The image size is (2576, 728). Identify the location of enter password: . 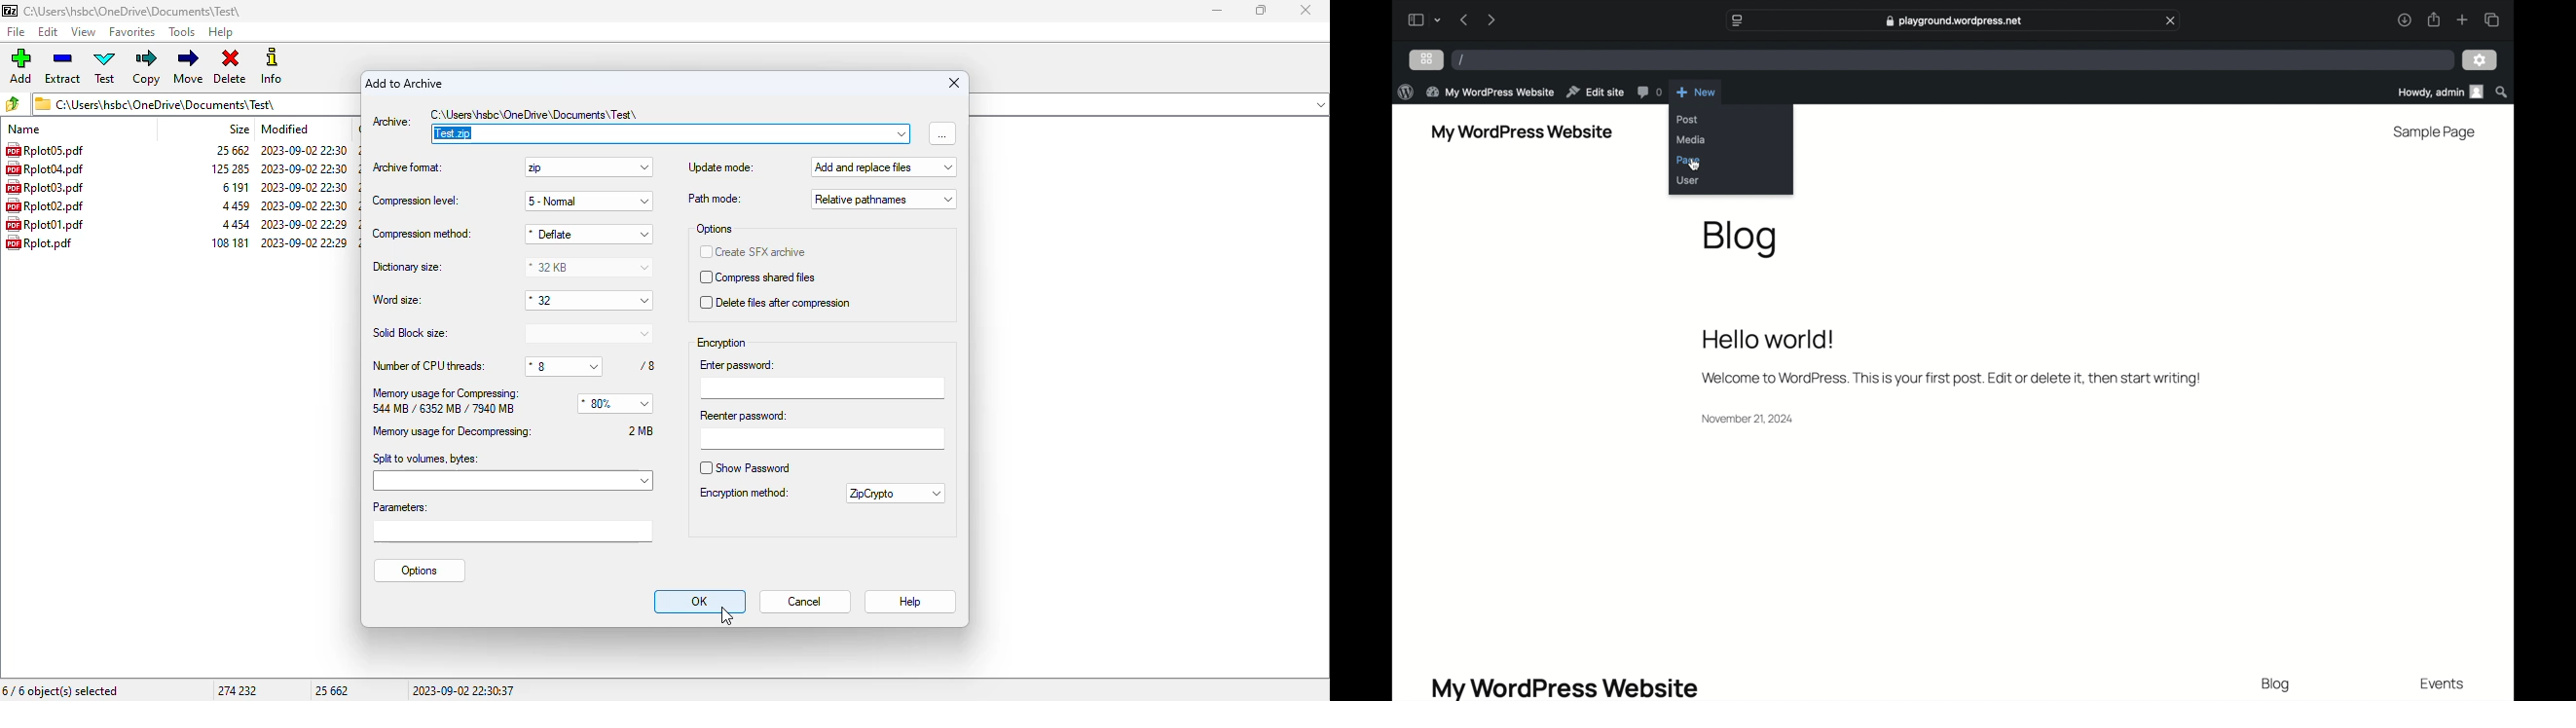
(820, 380).